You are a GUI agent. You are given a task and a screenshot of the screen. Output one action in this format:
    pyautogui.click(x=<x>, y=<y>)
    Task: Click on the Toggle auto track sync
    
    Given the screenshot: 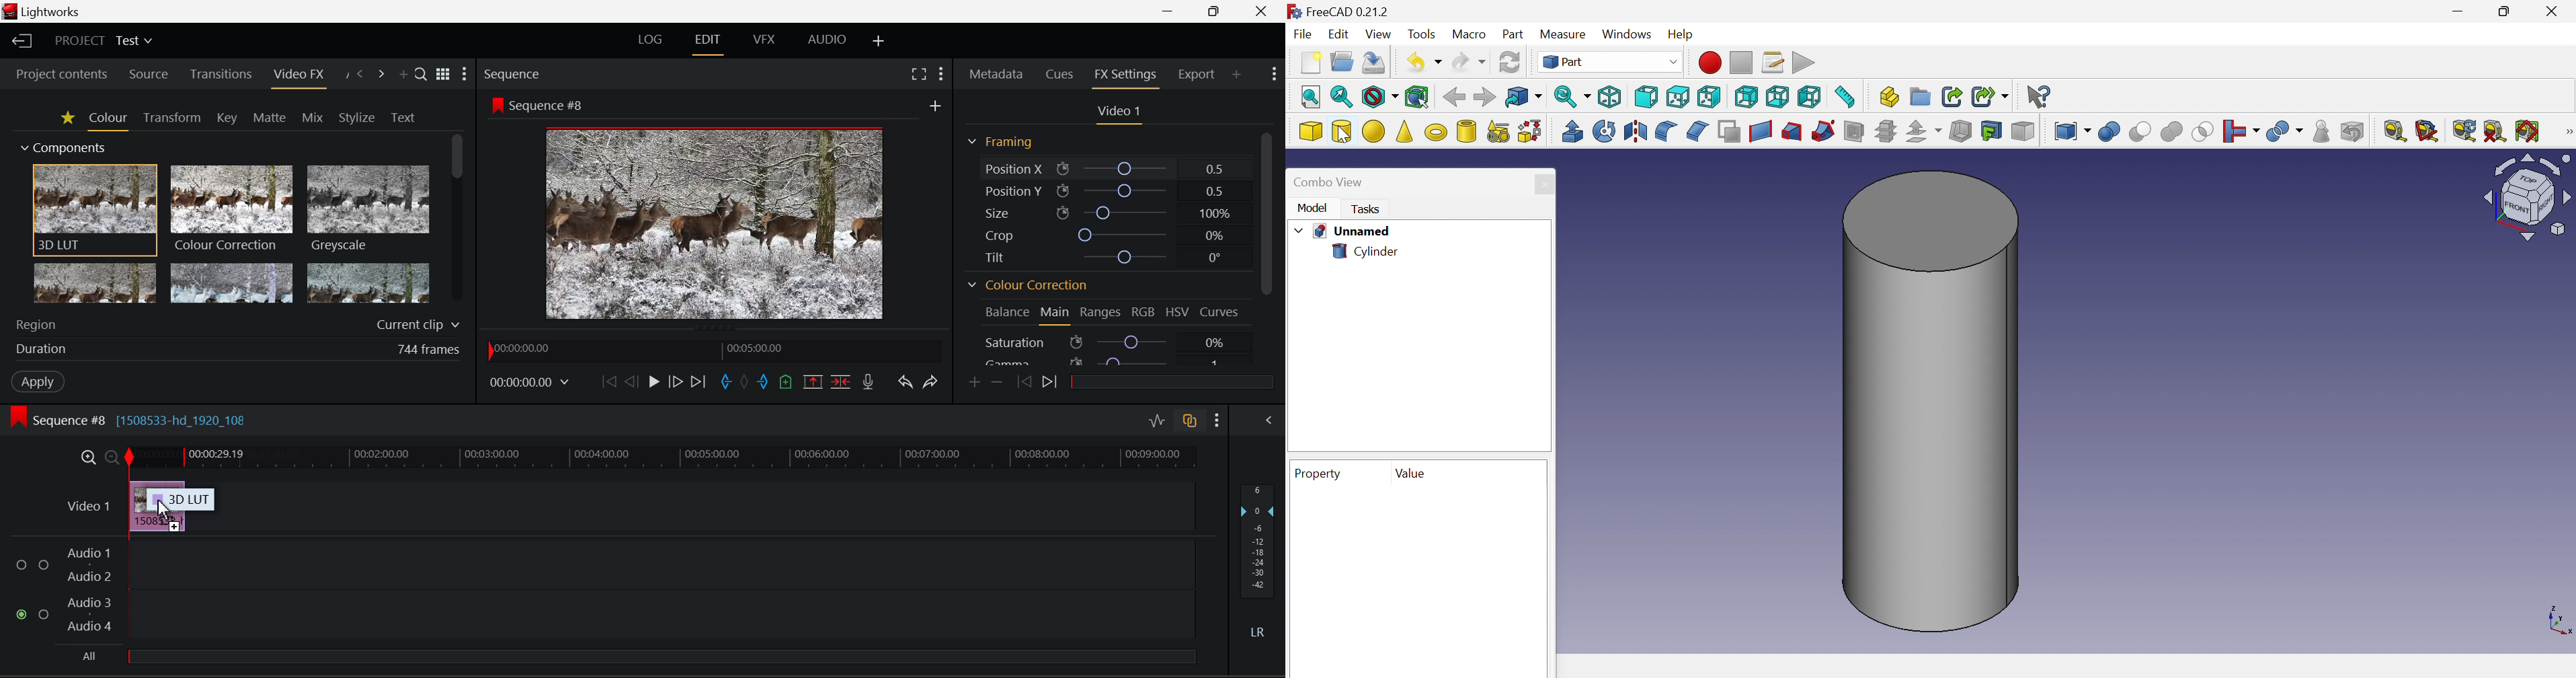 What is the action you would take?
    pyautogui.click(x=1190, y=421)
    